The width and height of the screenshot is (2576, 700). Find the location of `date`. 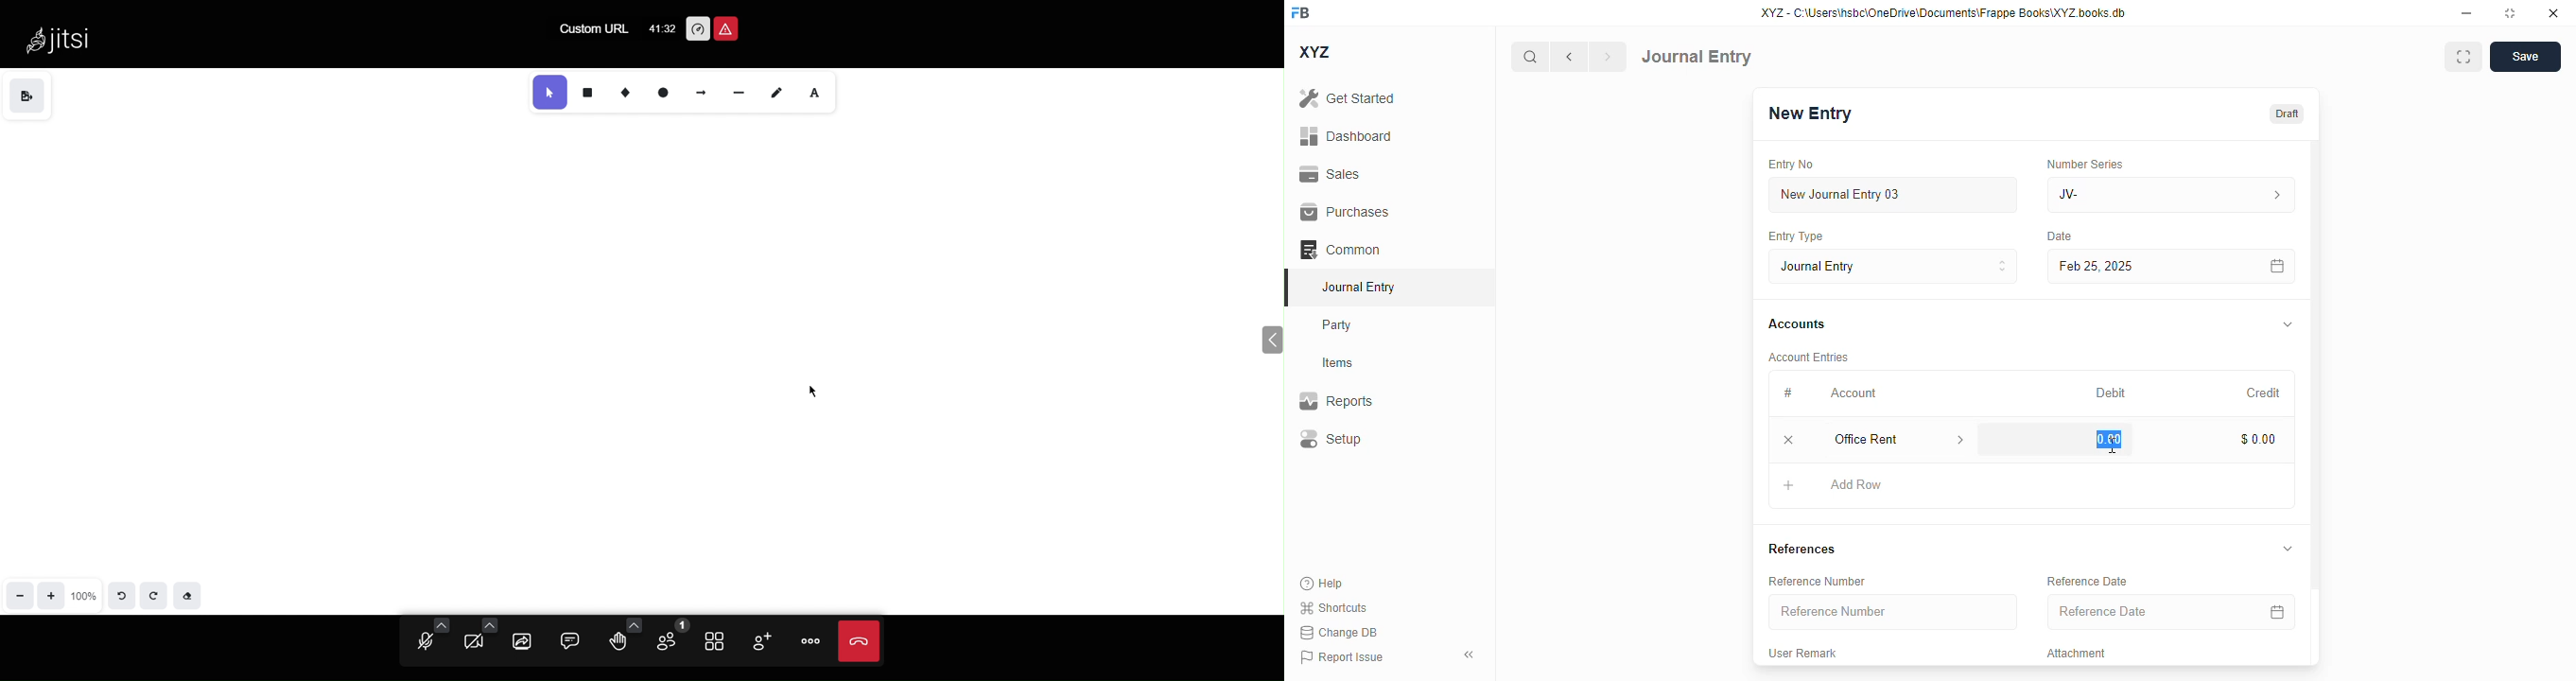

date is located at coordinates (2061, 236).